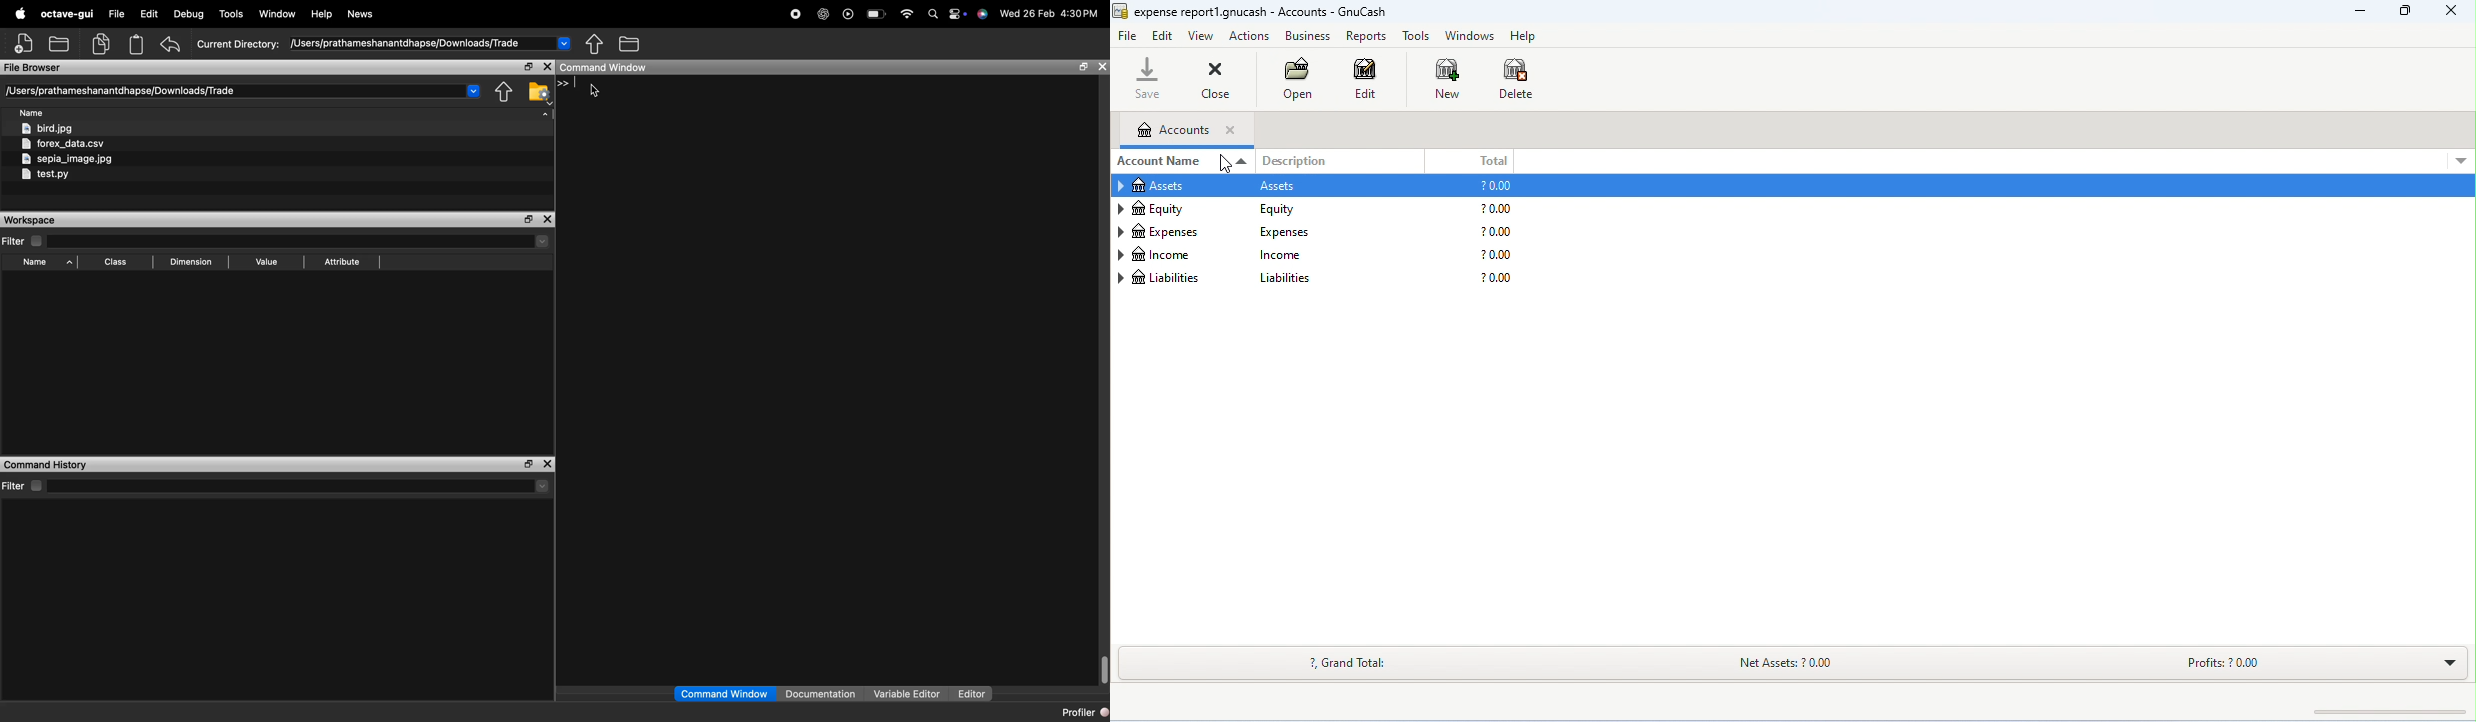  Describe the element at coordinates (1299, 162) in the screenshot. I see `description` at that location.